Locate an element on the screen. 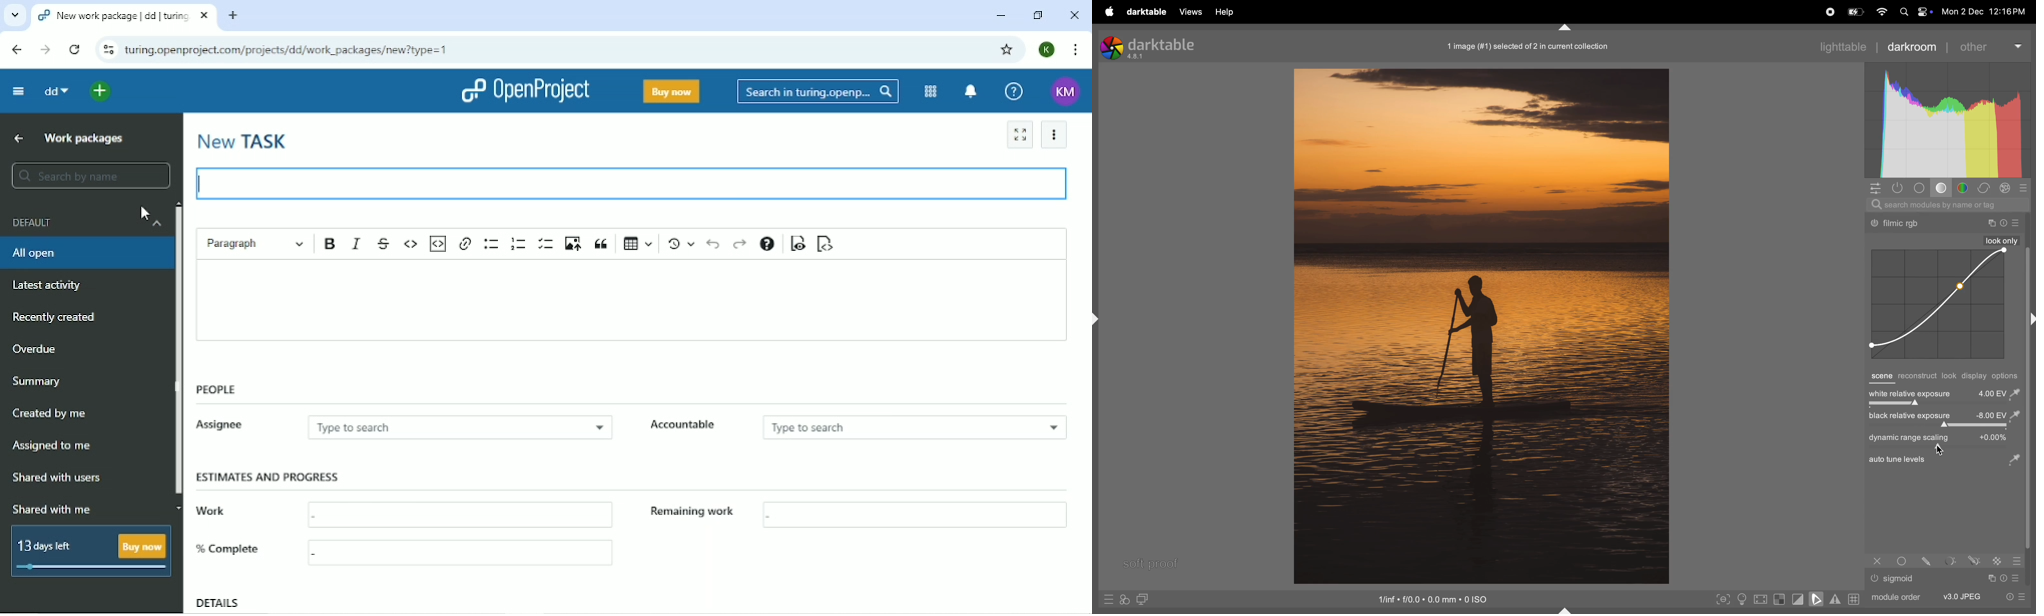  Details is located at coordinates (218, 603).